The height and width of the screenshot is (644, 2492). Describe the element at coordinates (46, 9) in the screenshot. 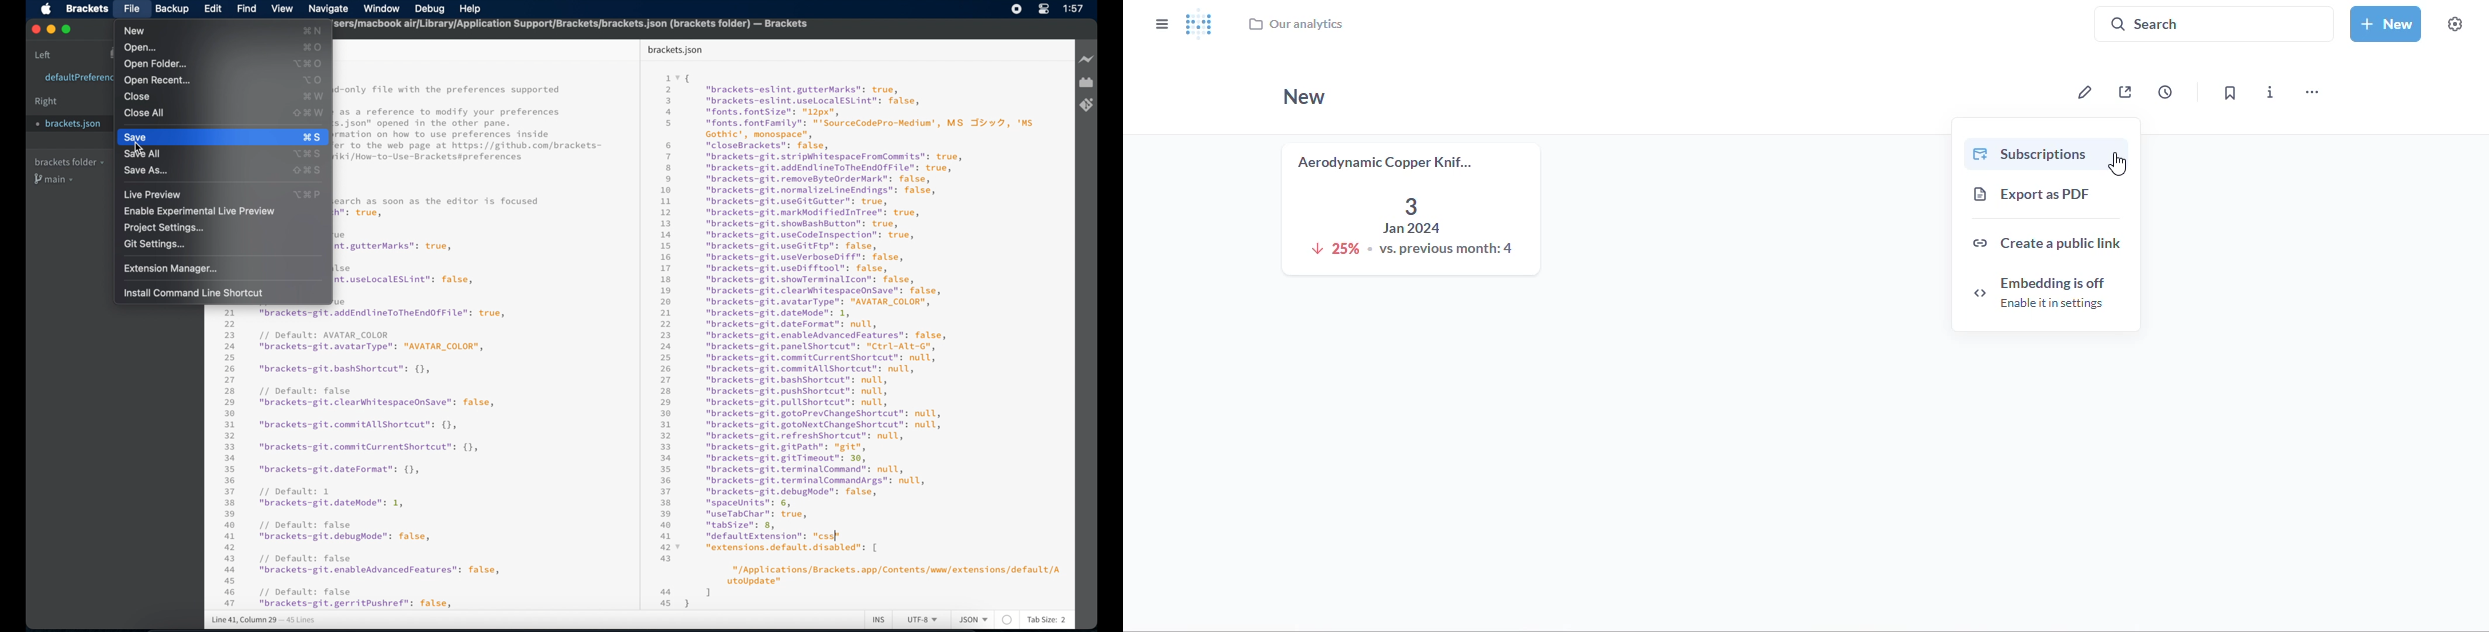

I see `apple icon` at that location.